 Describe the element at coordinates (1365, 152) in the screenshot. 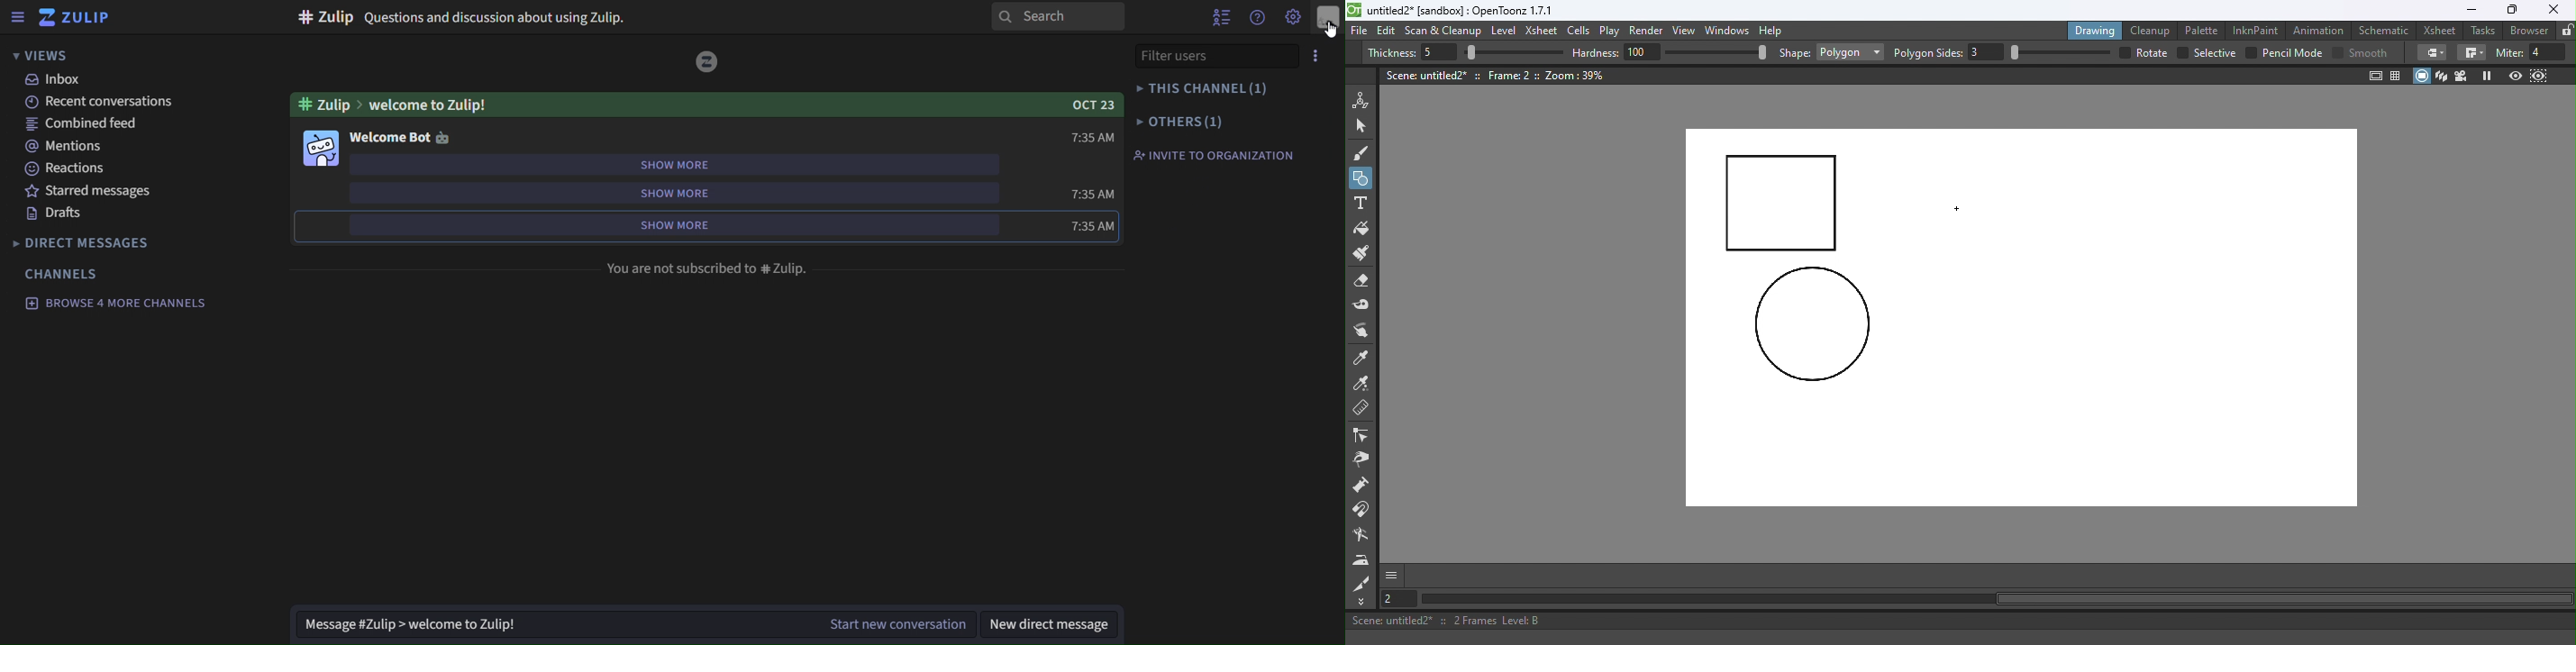

I see `Brush tool` at that location.